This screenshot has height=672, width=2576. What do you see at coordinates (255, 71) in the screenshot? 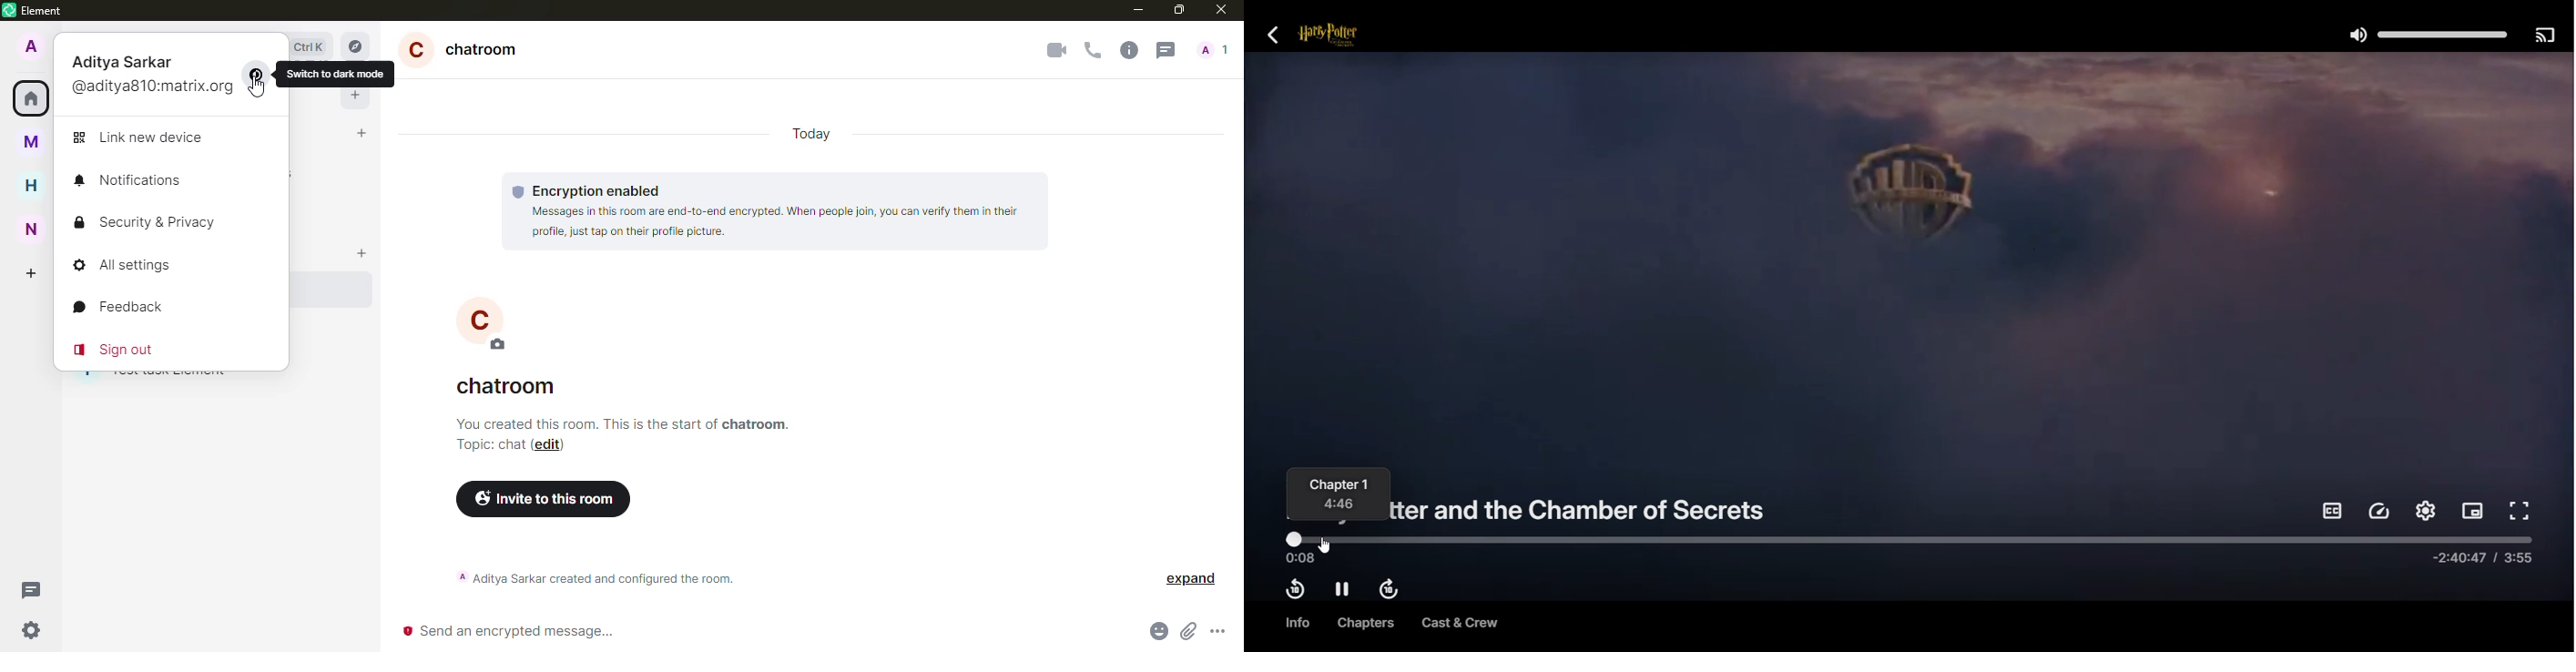
I see `switch mode` at bounding box center [255, 71].